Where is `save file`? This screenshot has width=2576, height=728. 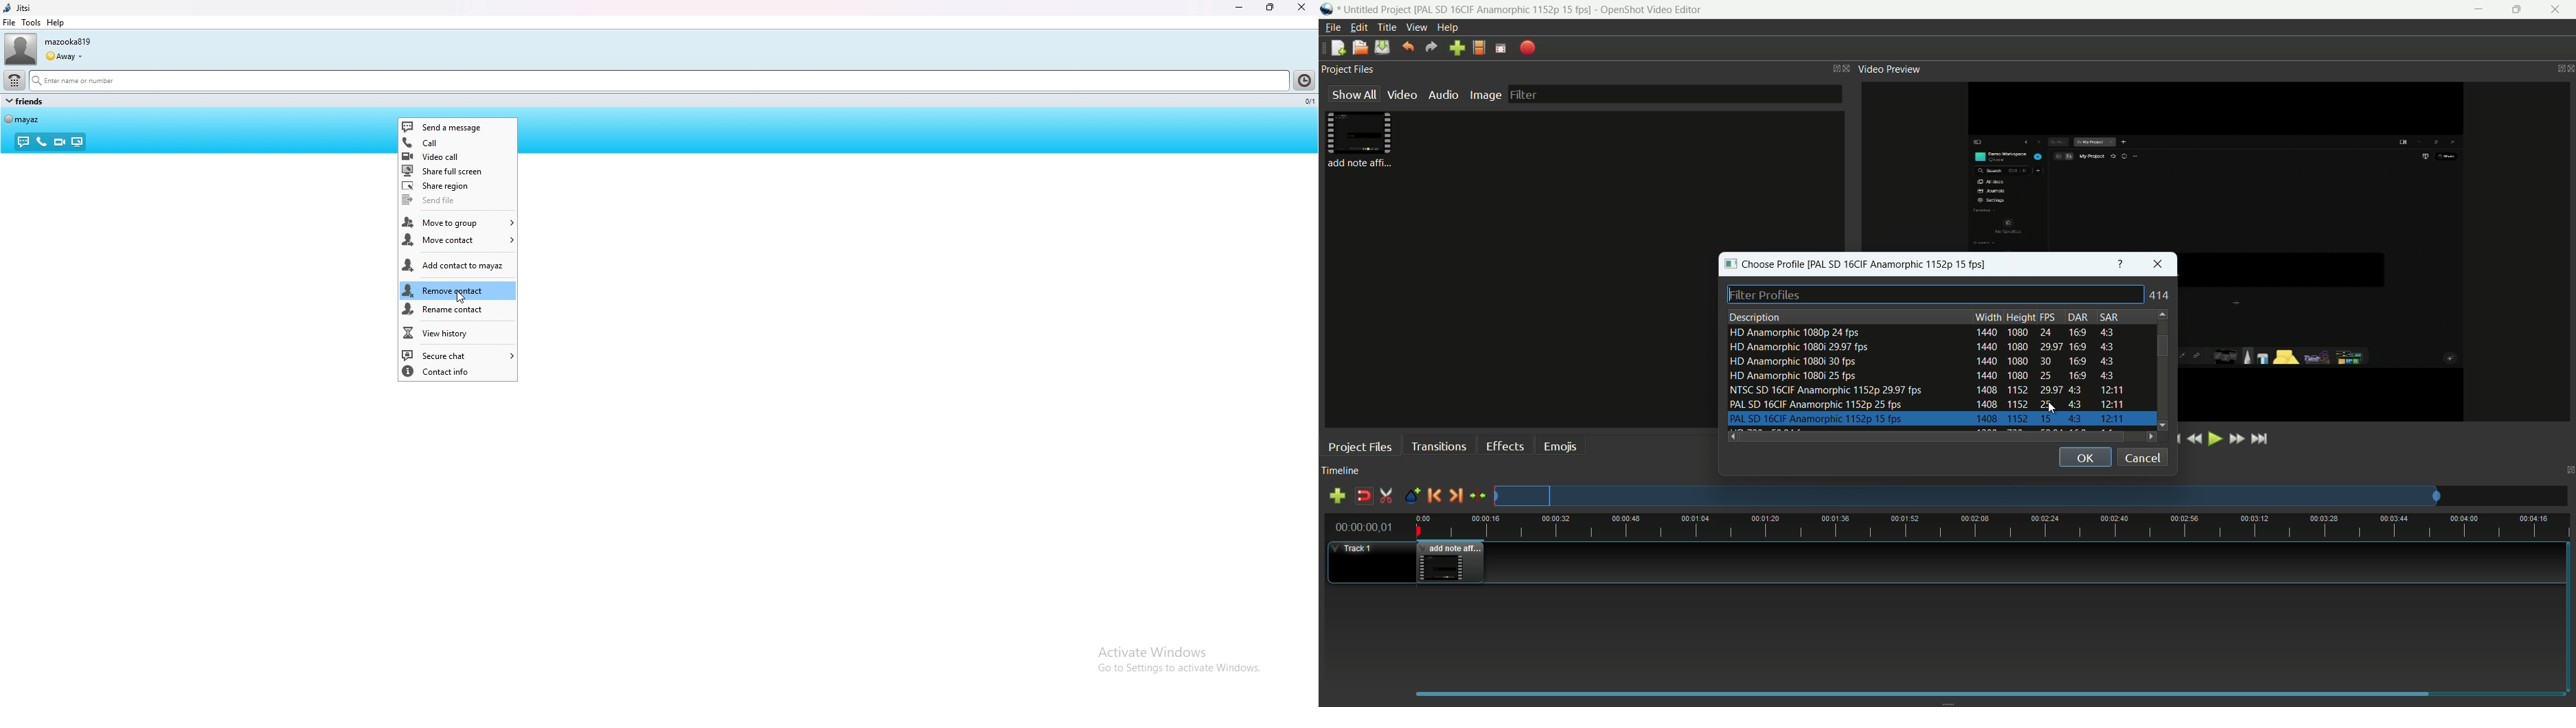
save file is located at coordinates (1383, 48).